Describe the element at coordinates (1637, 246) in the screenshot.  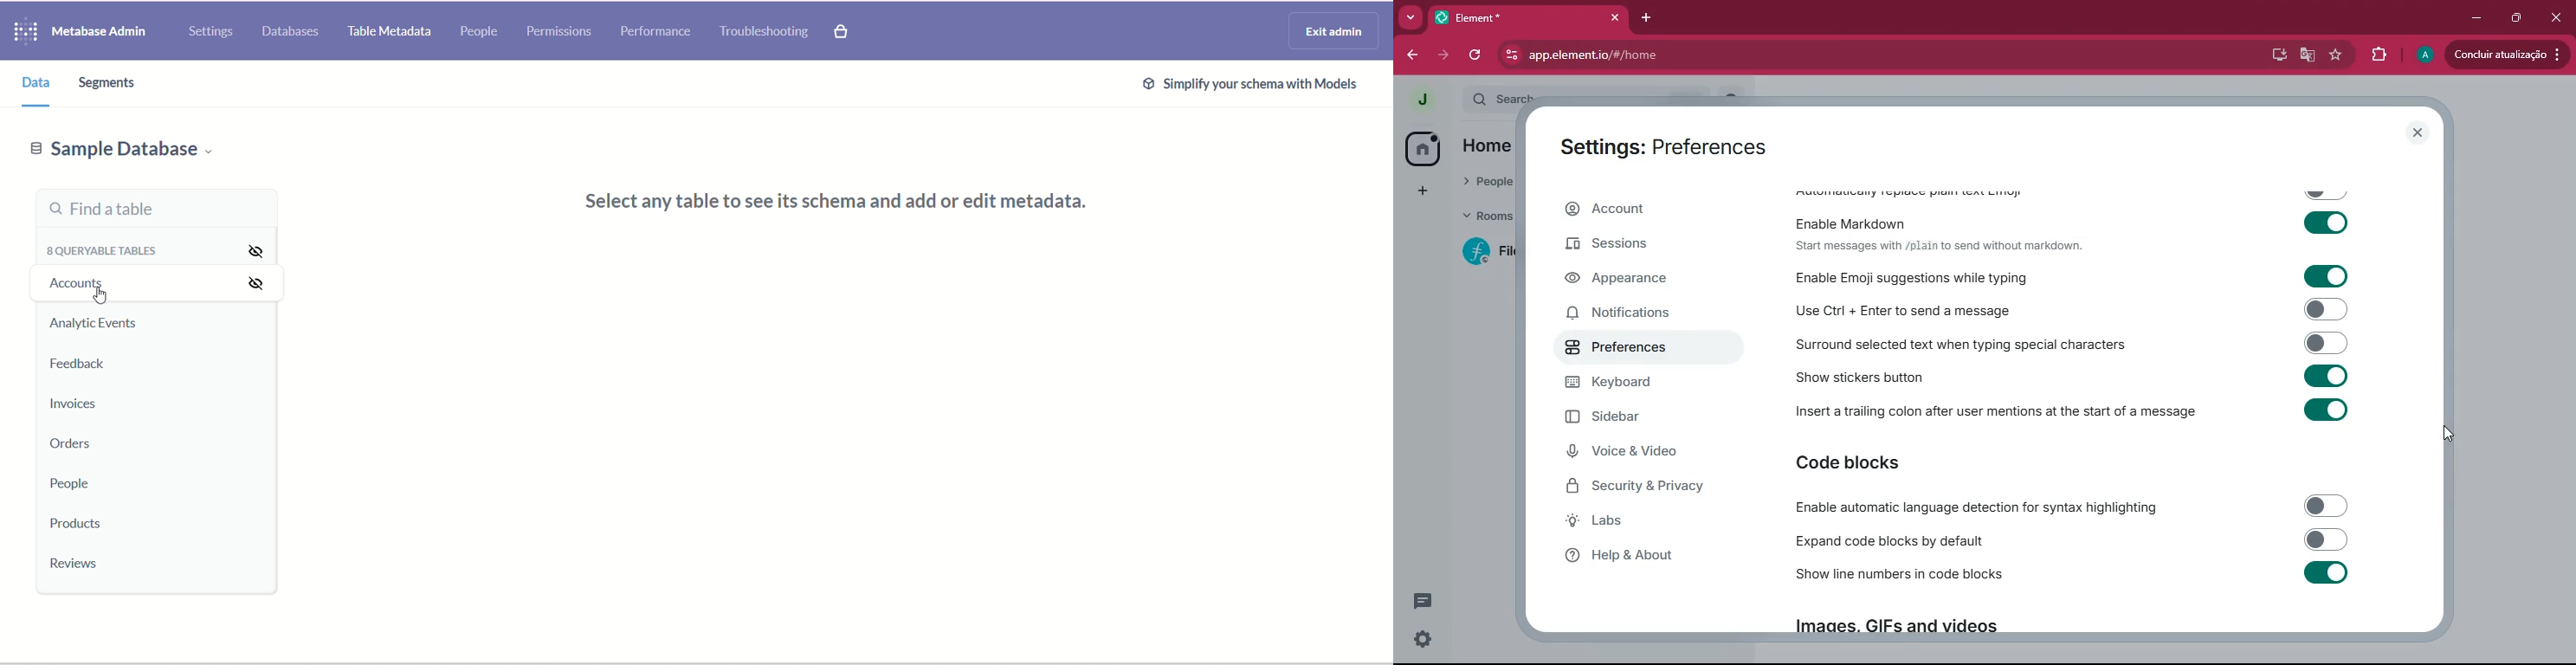
I see `sessions` at that location.